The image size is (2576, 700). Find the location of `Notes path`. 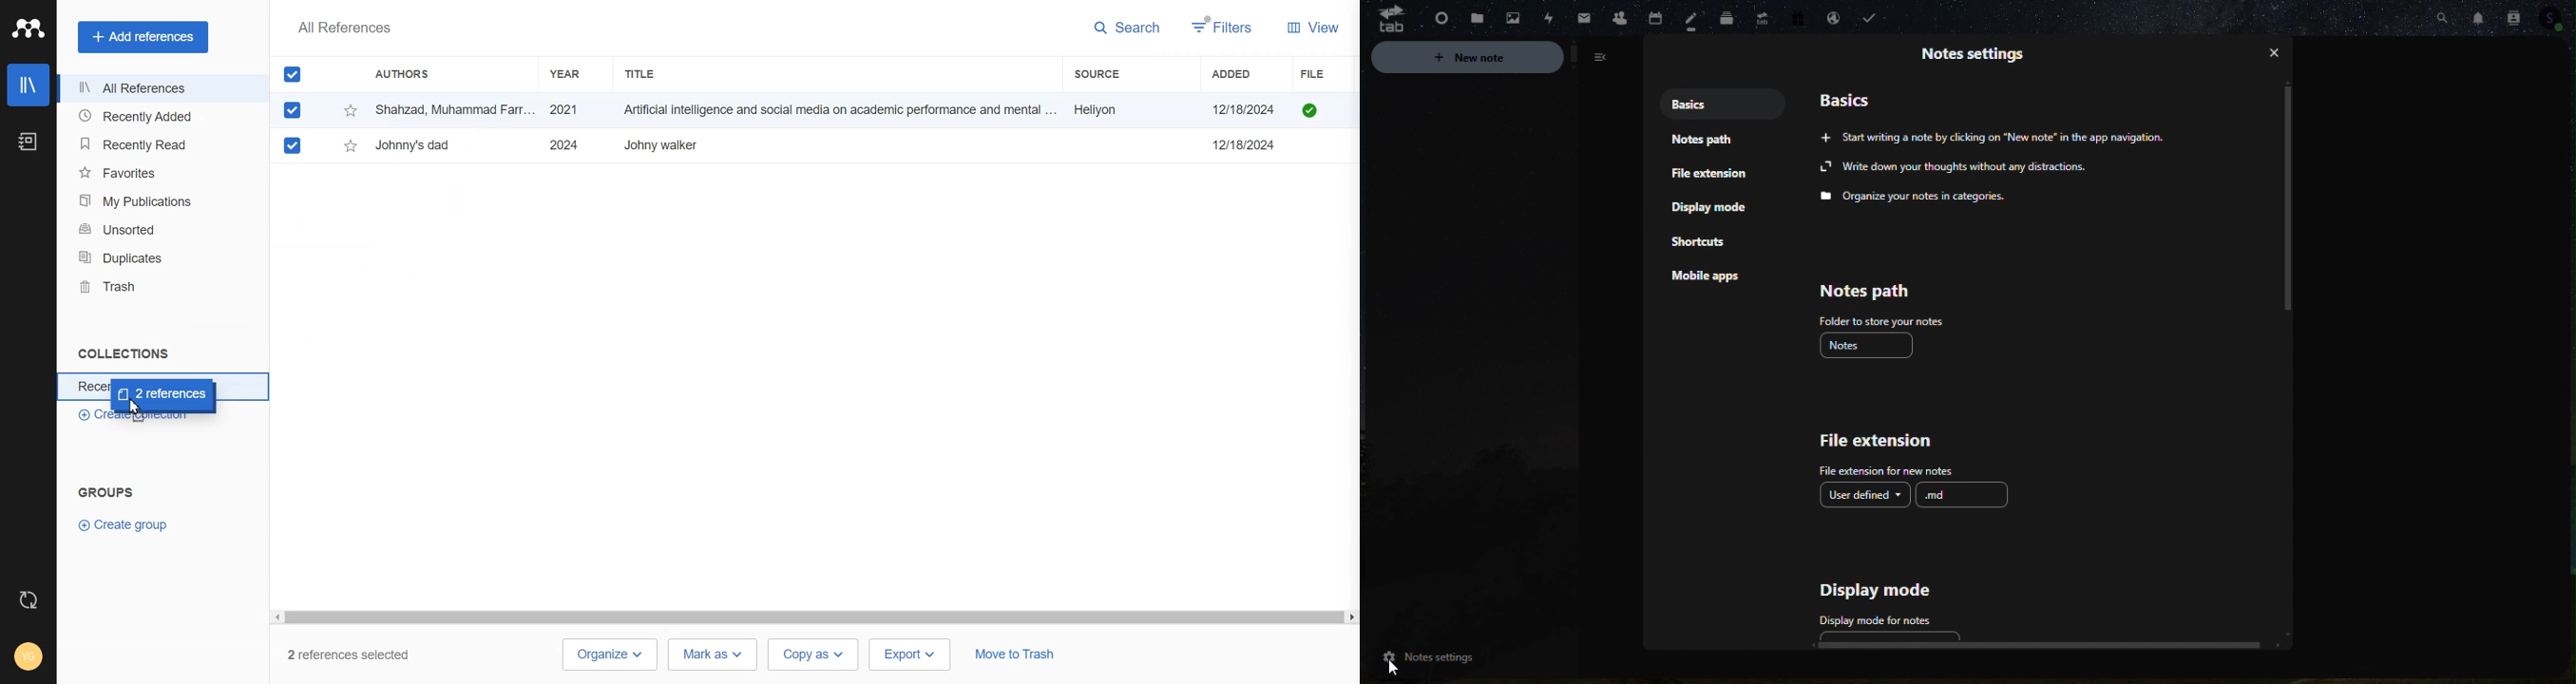

Notes path is located at coordinates (1702, 138).